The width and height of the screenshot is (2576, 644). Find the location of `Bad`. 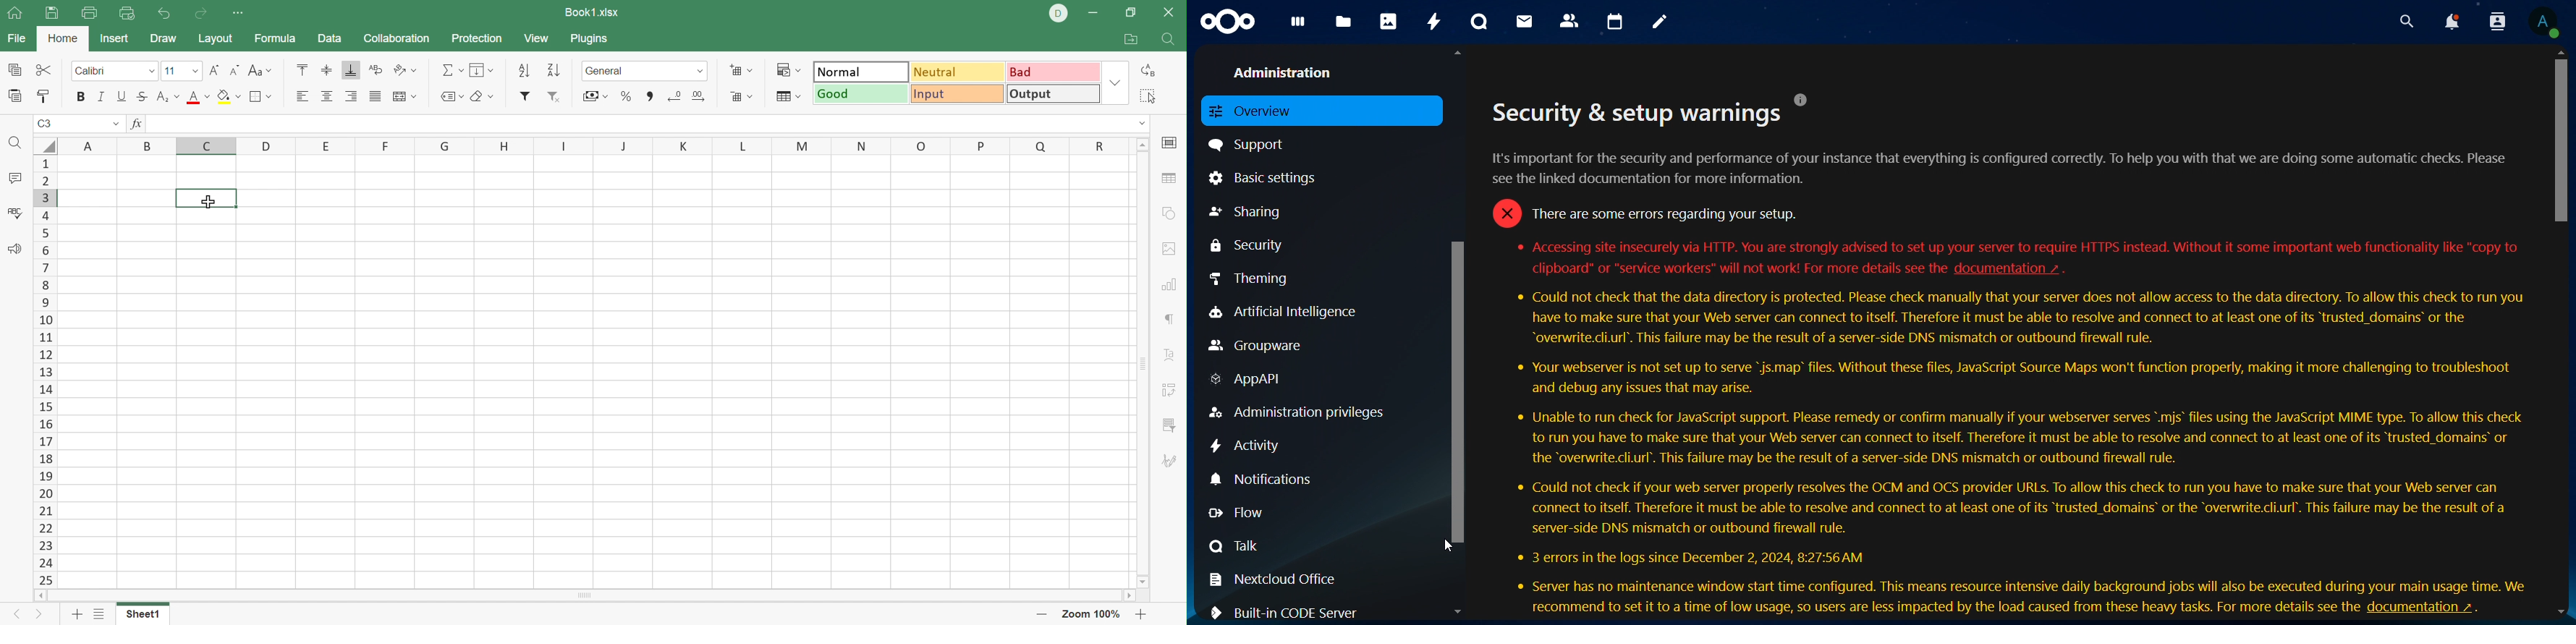

Bad is located at coordinates (1054, 71).